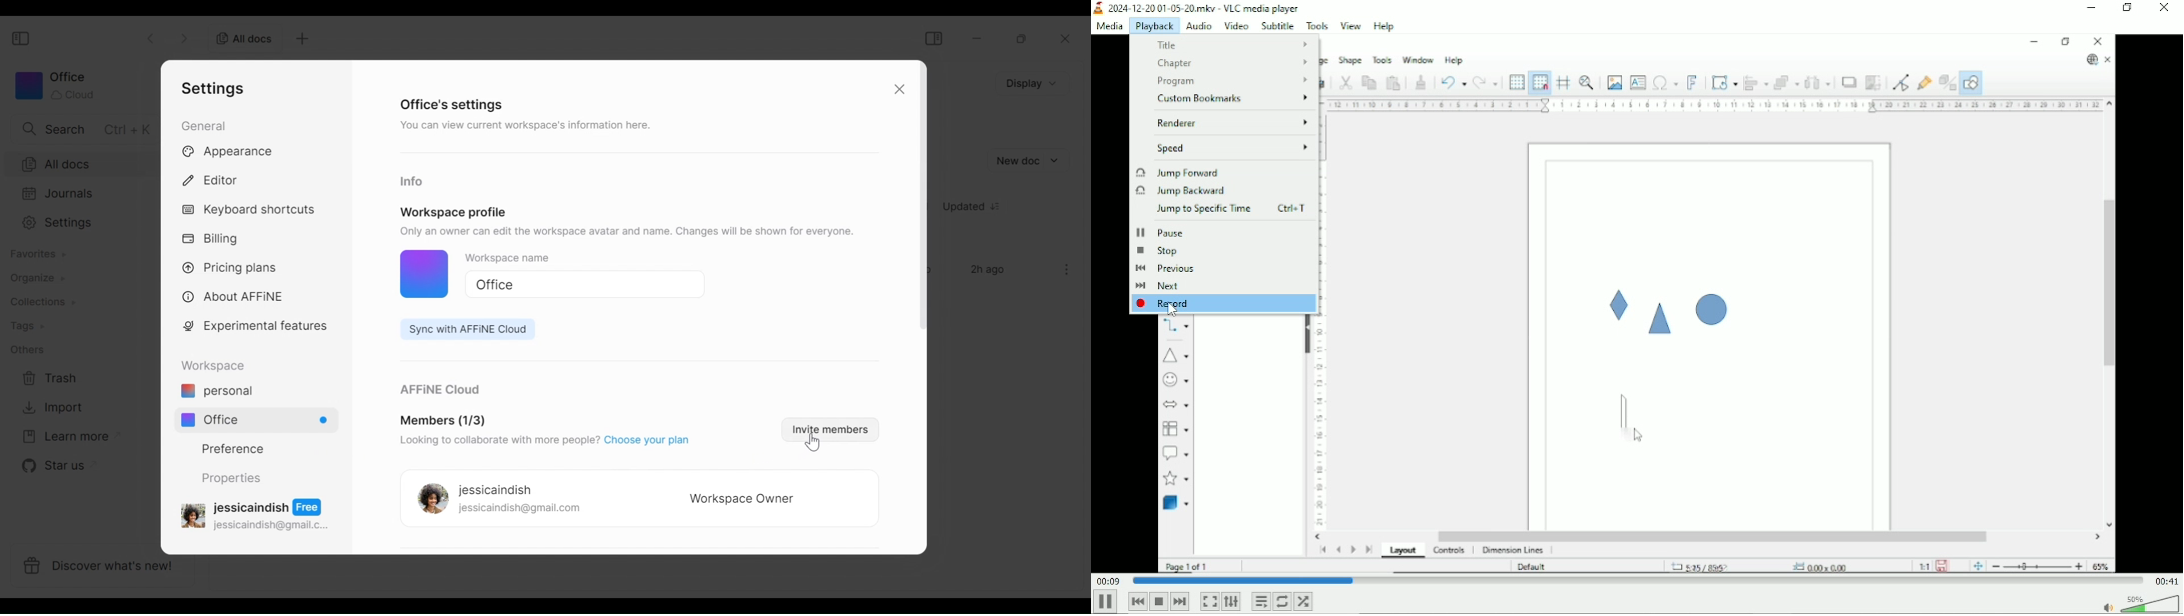  What do you see at coordinates (80, 163) in the screenshot?
I see `All documents` at bounding box center [80, 163].